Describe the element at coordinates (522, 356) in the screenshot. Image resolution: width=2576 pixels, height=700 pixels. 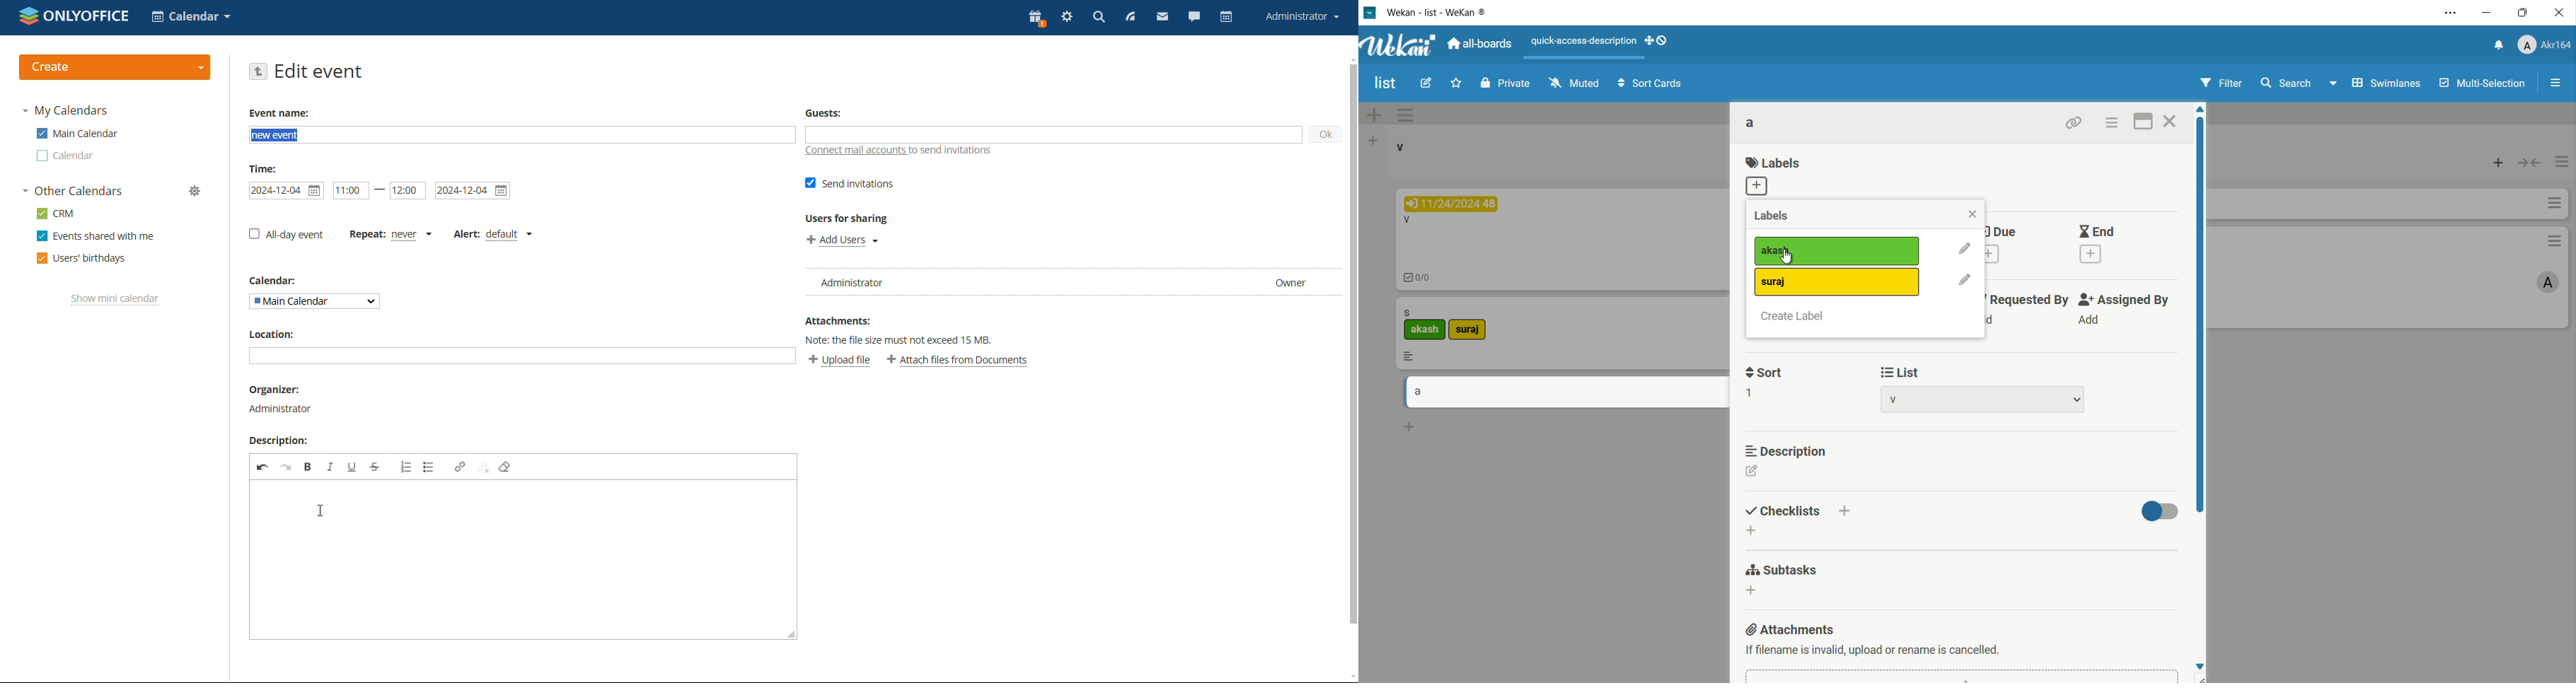
I see `add location` at that location.